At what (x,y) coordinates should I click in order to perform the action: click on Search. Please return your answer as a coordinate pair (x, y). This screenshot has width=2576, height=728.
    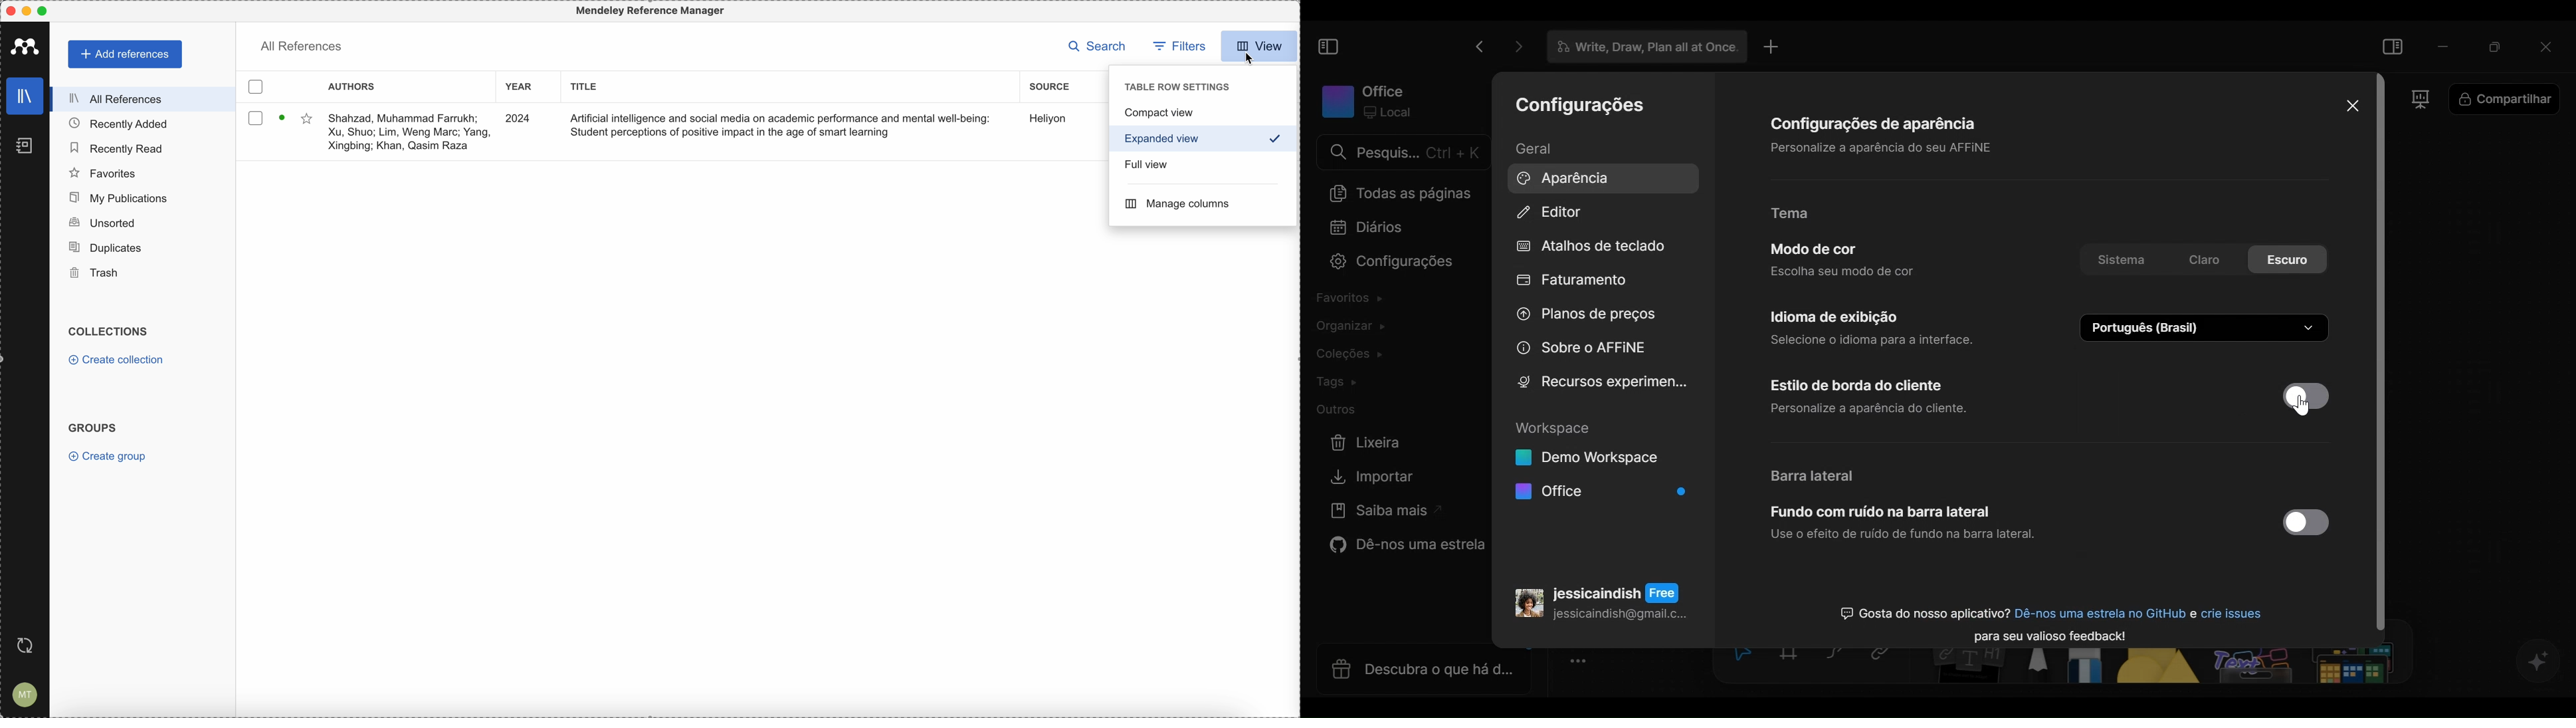
    Looking at the image, I should click on (1402, 152).